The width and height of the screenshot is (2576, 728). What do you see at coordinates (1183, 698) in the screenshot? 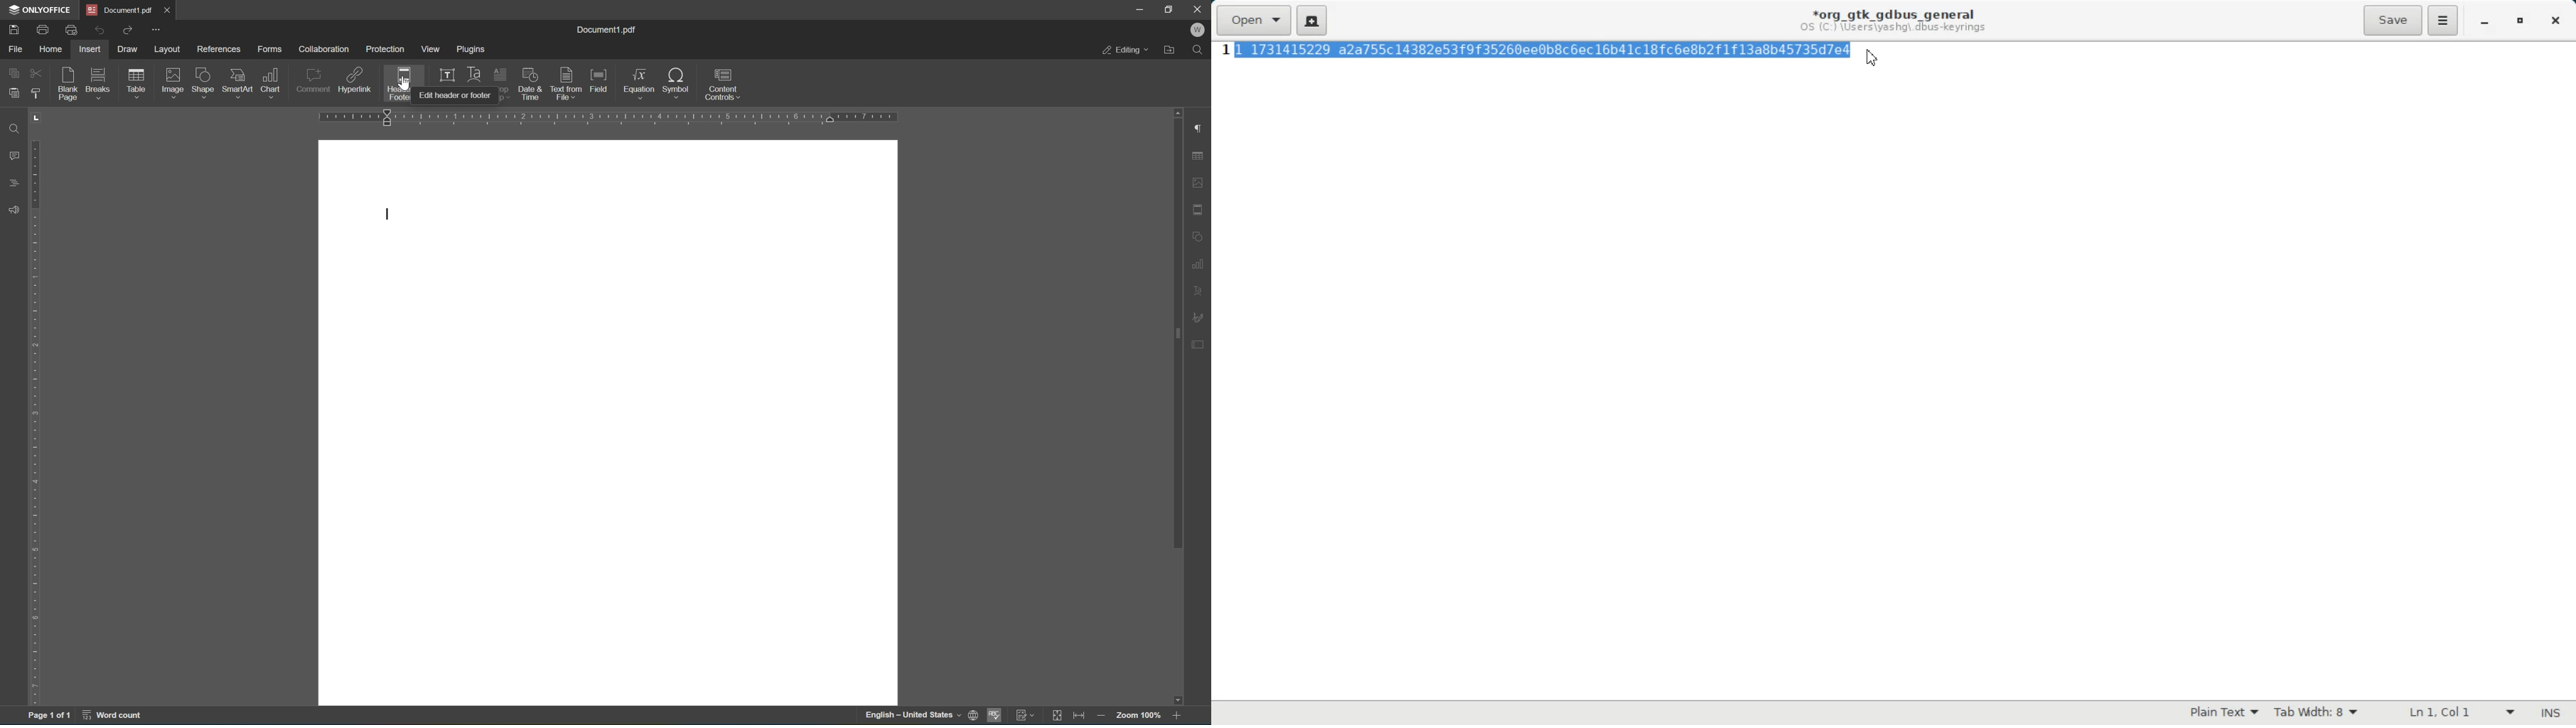
I see `` at bounding box center [1183, 698].